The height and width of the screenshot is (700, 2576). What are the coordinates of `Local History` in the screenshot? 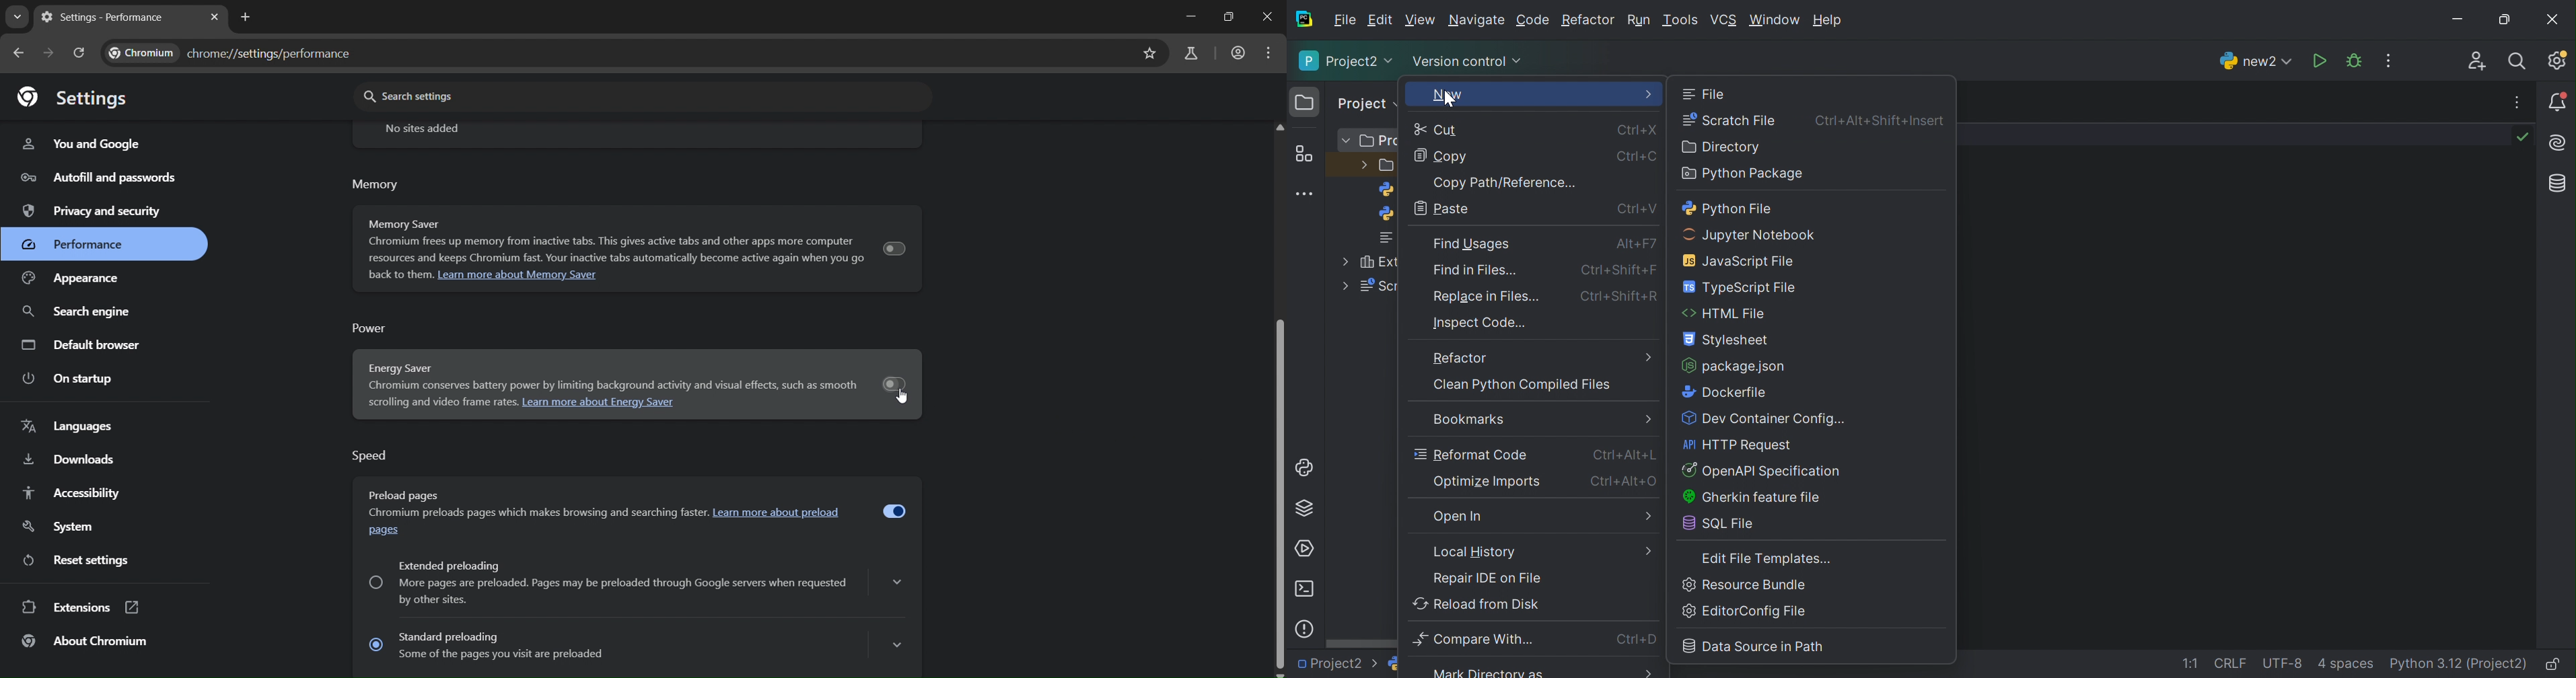 It's located at (1474, 552).